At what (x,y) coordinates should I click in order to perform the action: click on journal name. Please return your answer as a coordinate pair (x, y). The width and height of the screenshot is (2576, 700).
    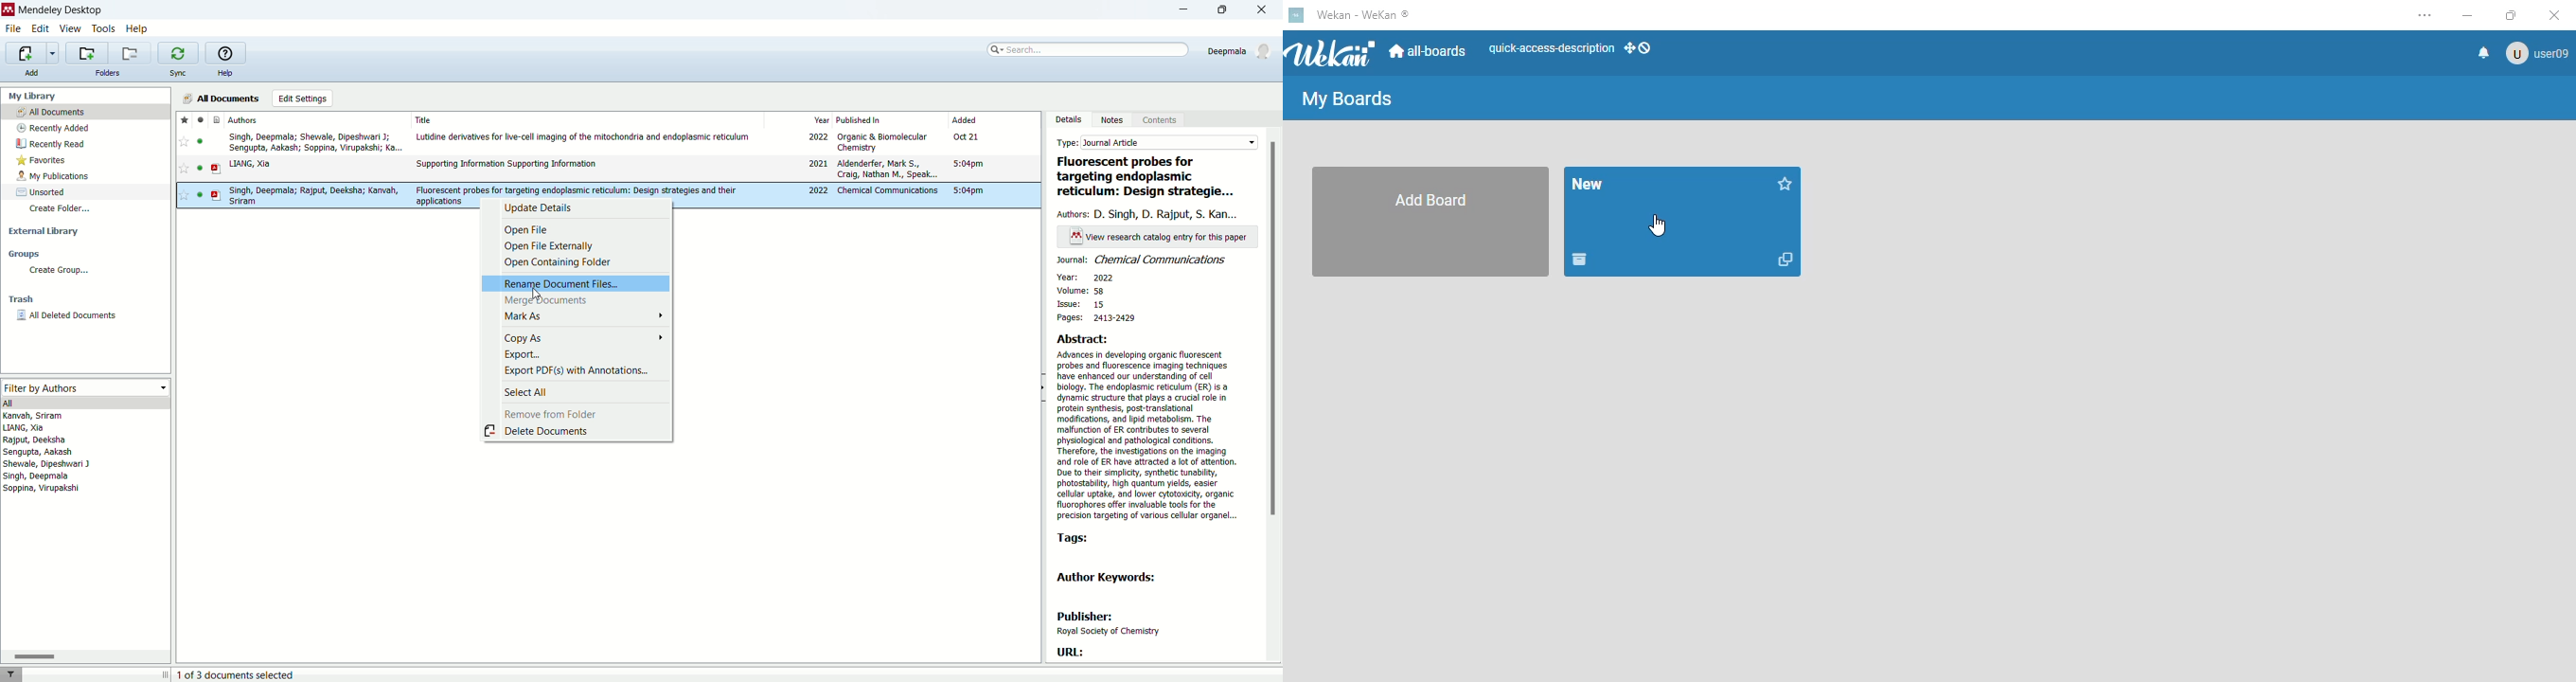
    Looking at the image, I should click on (1145, 260).